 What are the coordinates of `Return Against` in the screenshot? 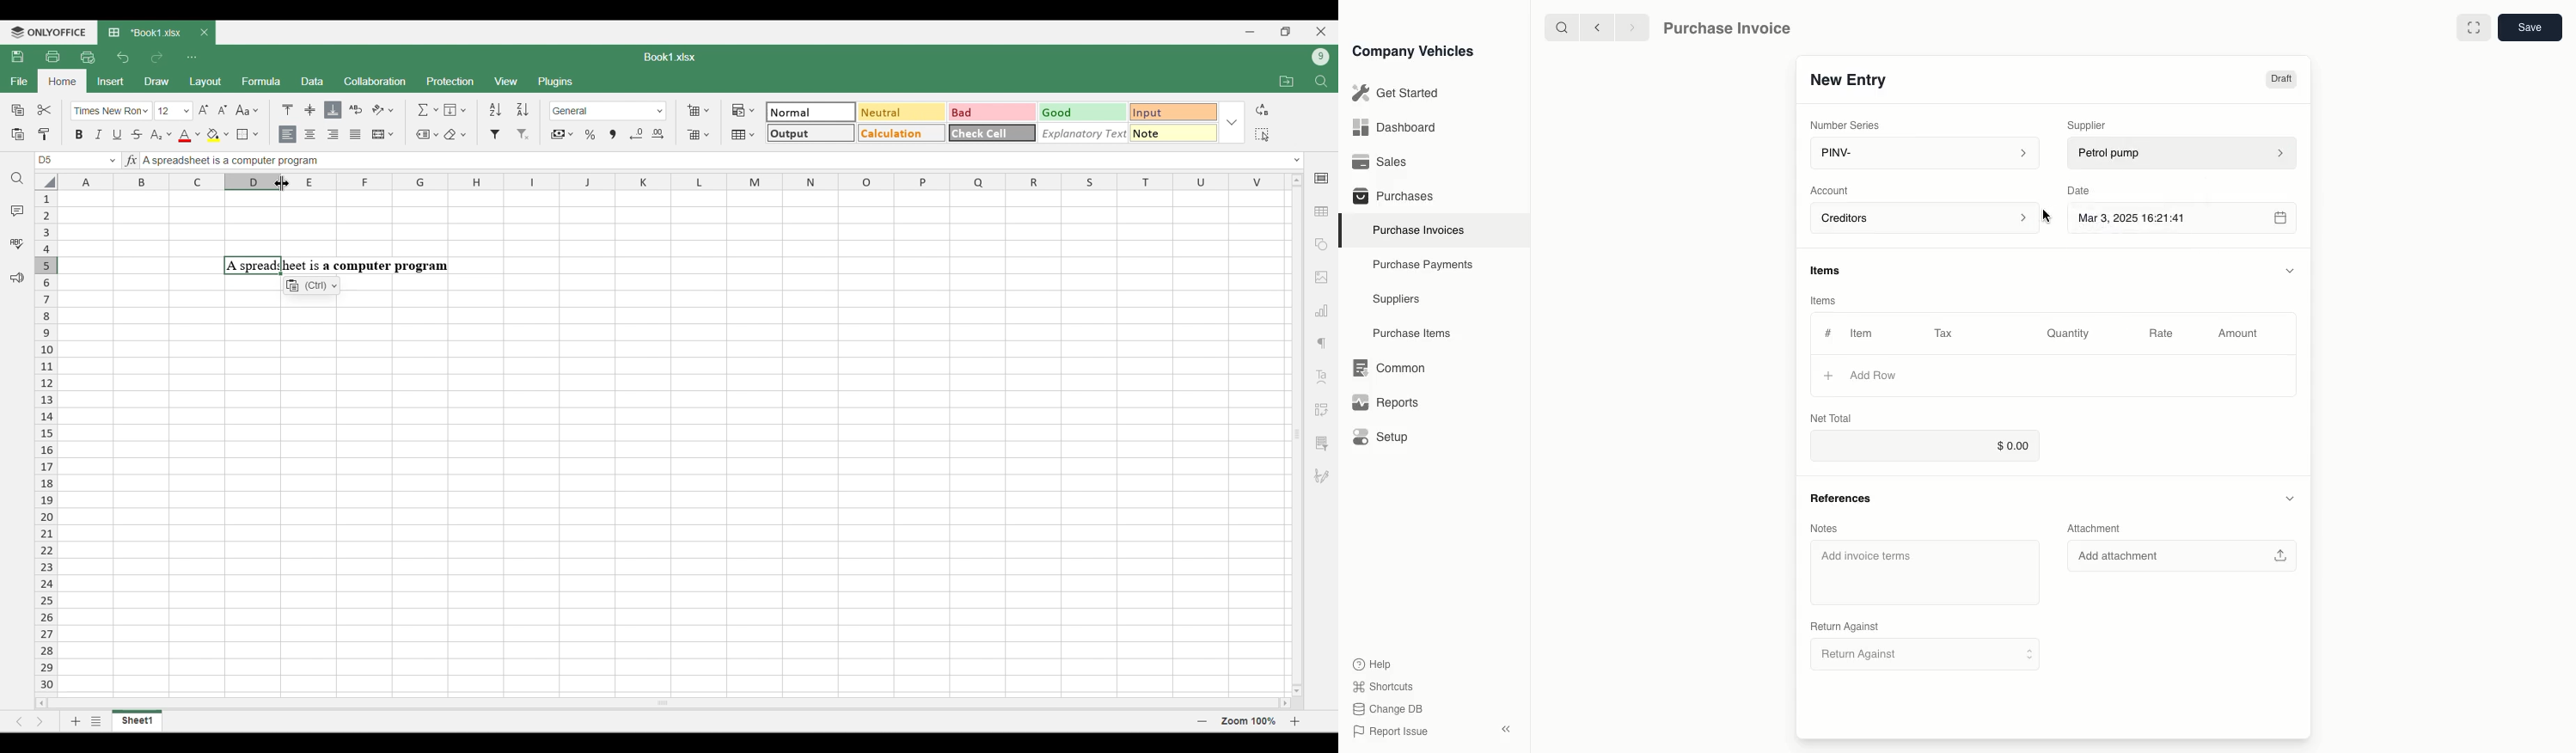 It's located at (1924, 654).